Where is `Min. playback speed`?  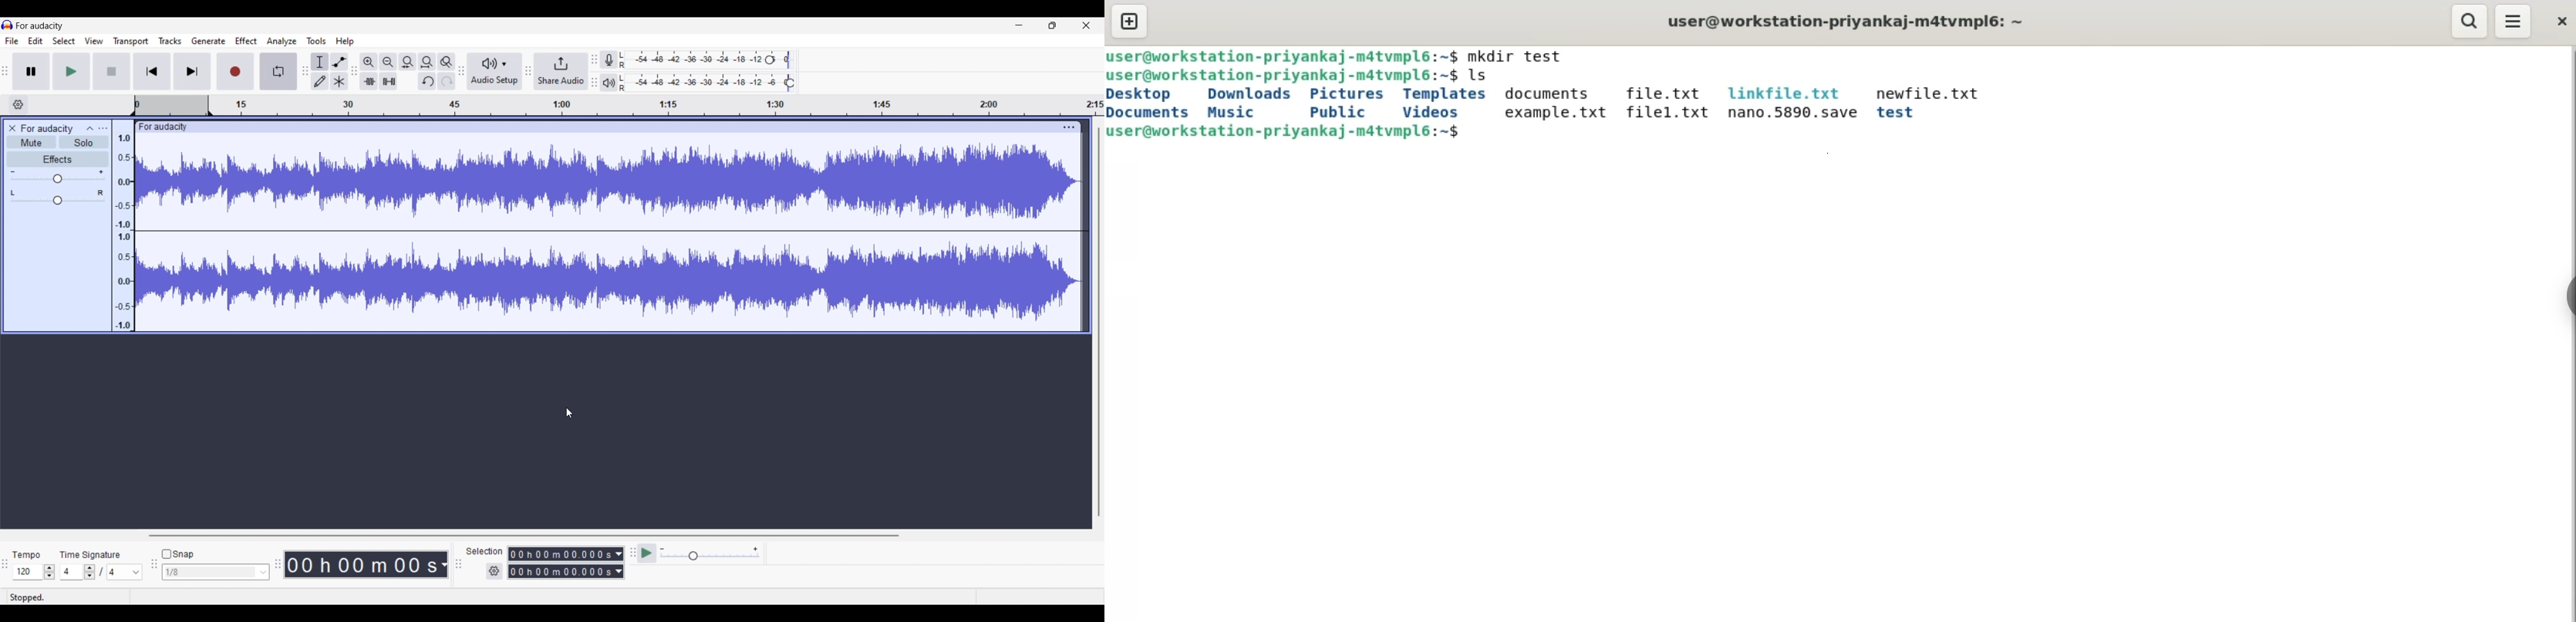
Min. playback speed is located at coordinates (663, 549).